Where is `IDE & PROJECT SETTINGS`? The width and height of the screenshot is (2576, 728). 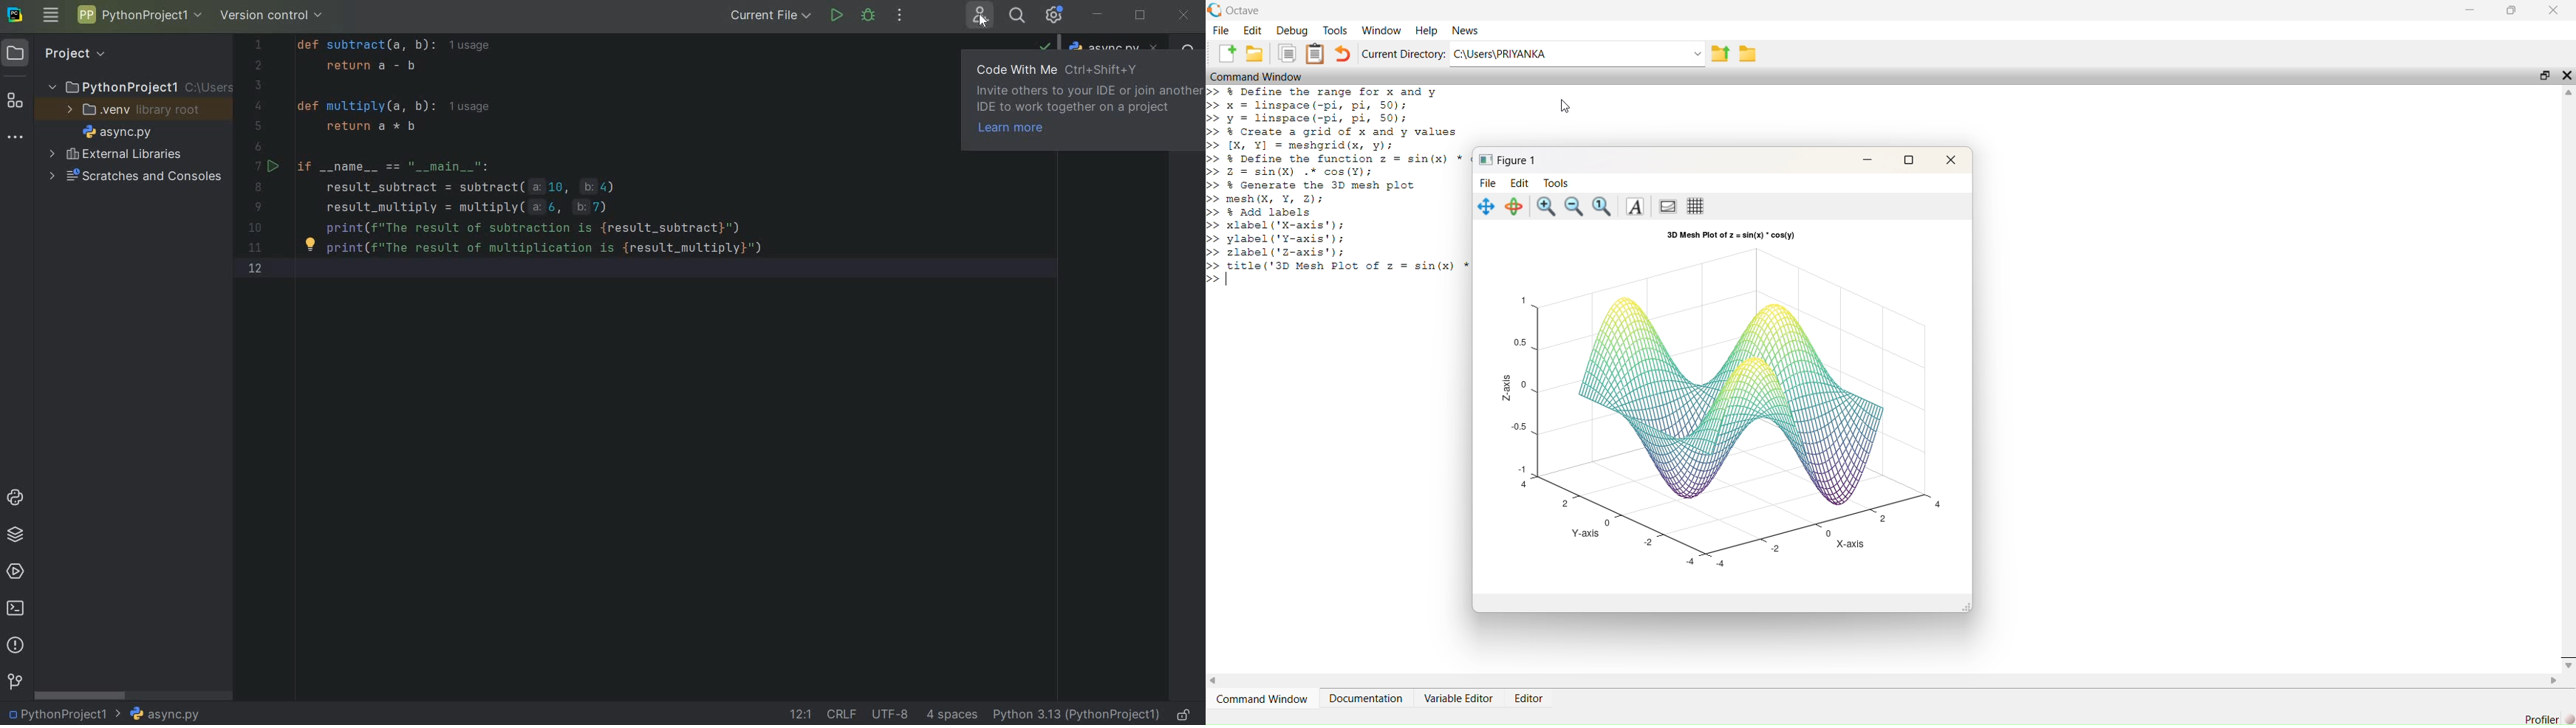
IDE & PROJECT SETTINGS is located at coordinates (1058, 16).